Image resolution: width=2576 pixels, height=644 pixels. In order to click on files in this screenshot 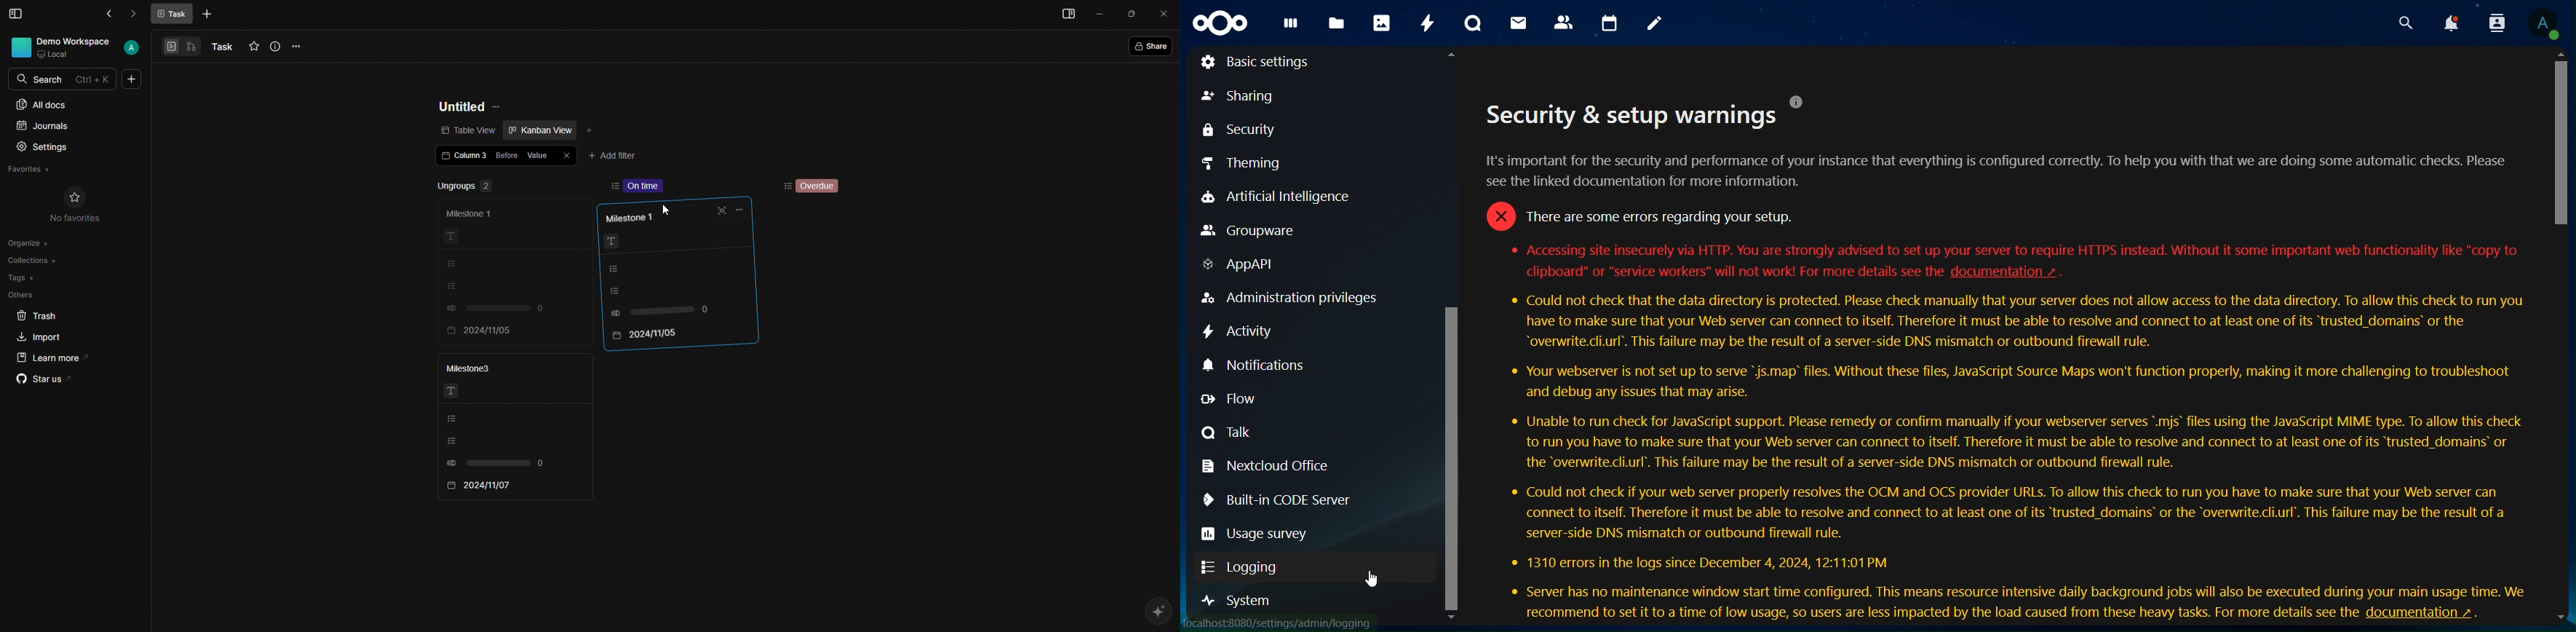, I will do `click(1335, 23)`.